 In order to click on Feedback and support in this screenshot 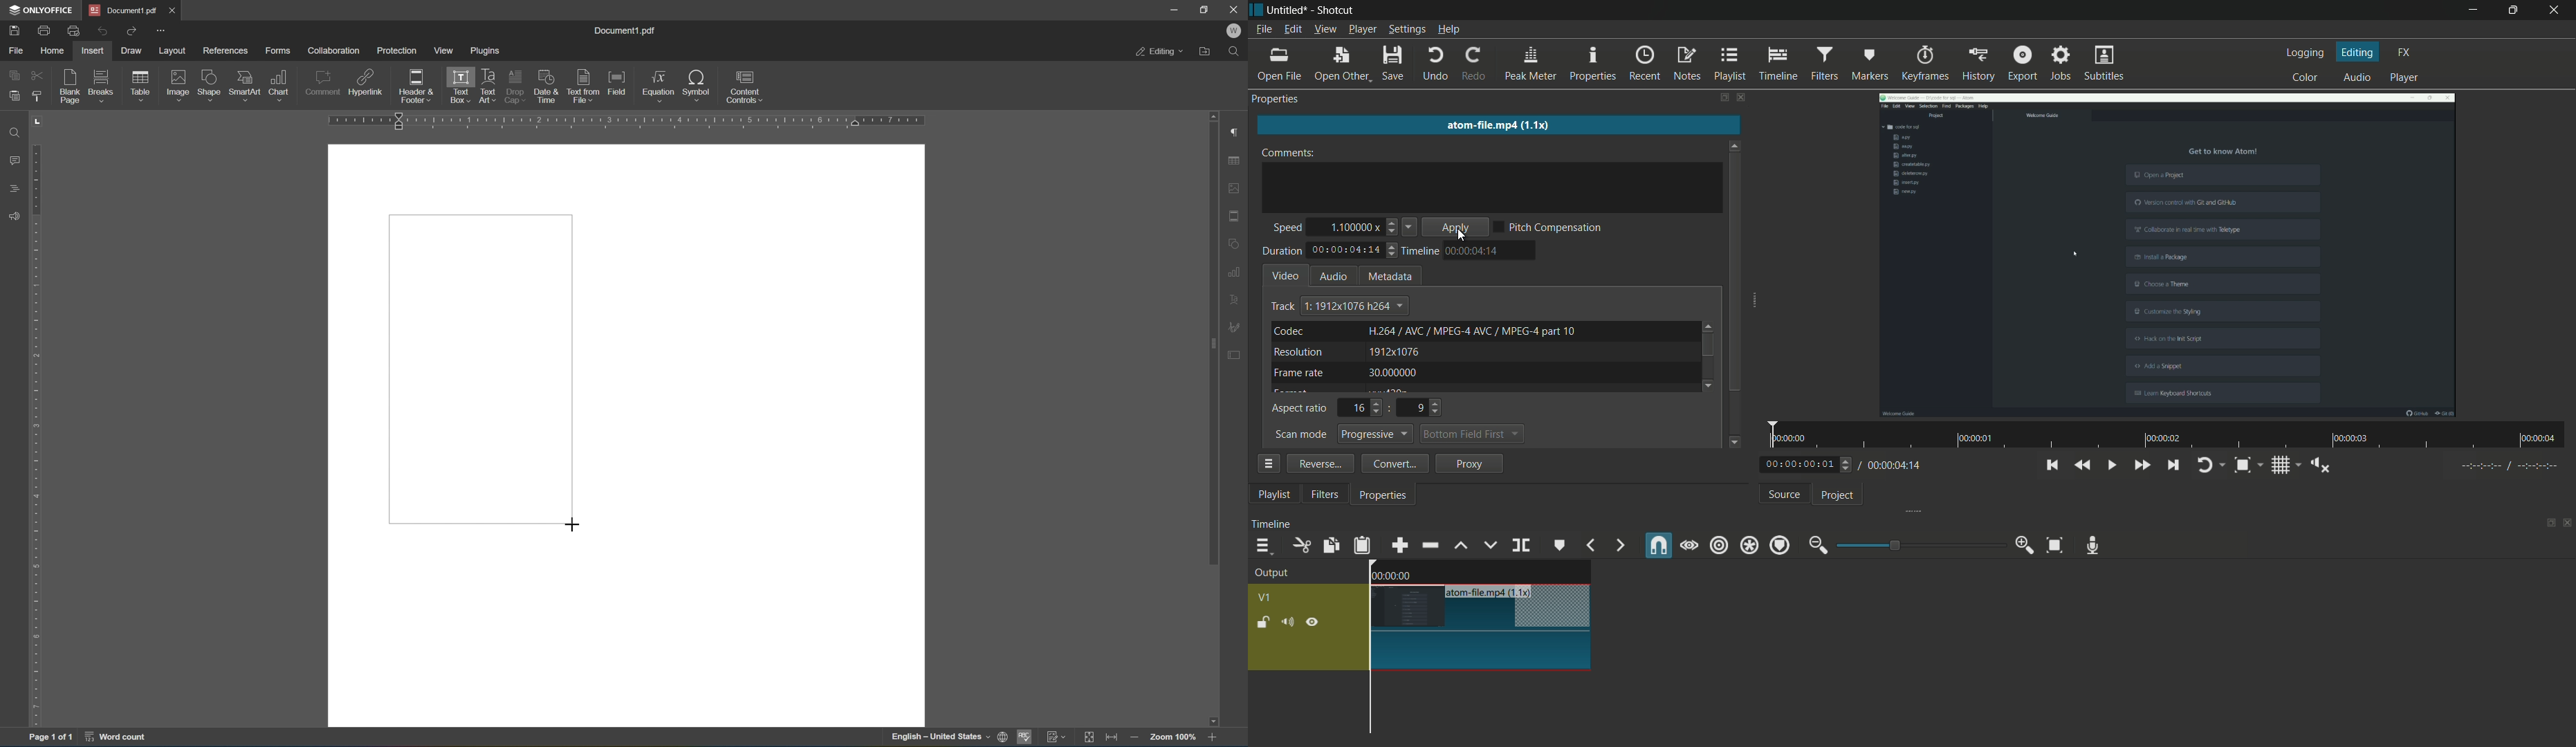, I will do `click(13, 216)`.